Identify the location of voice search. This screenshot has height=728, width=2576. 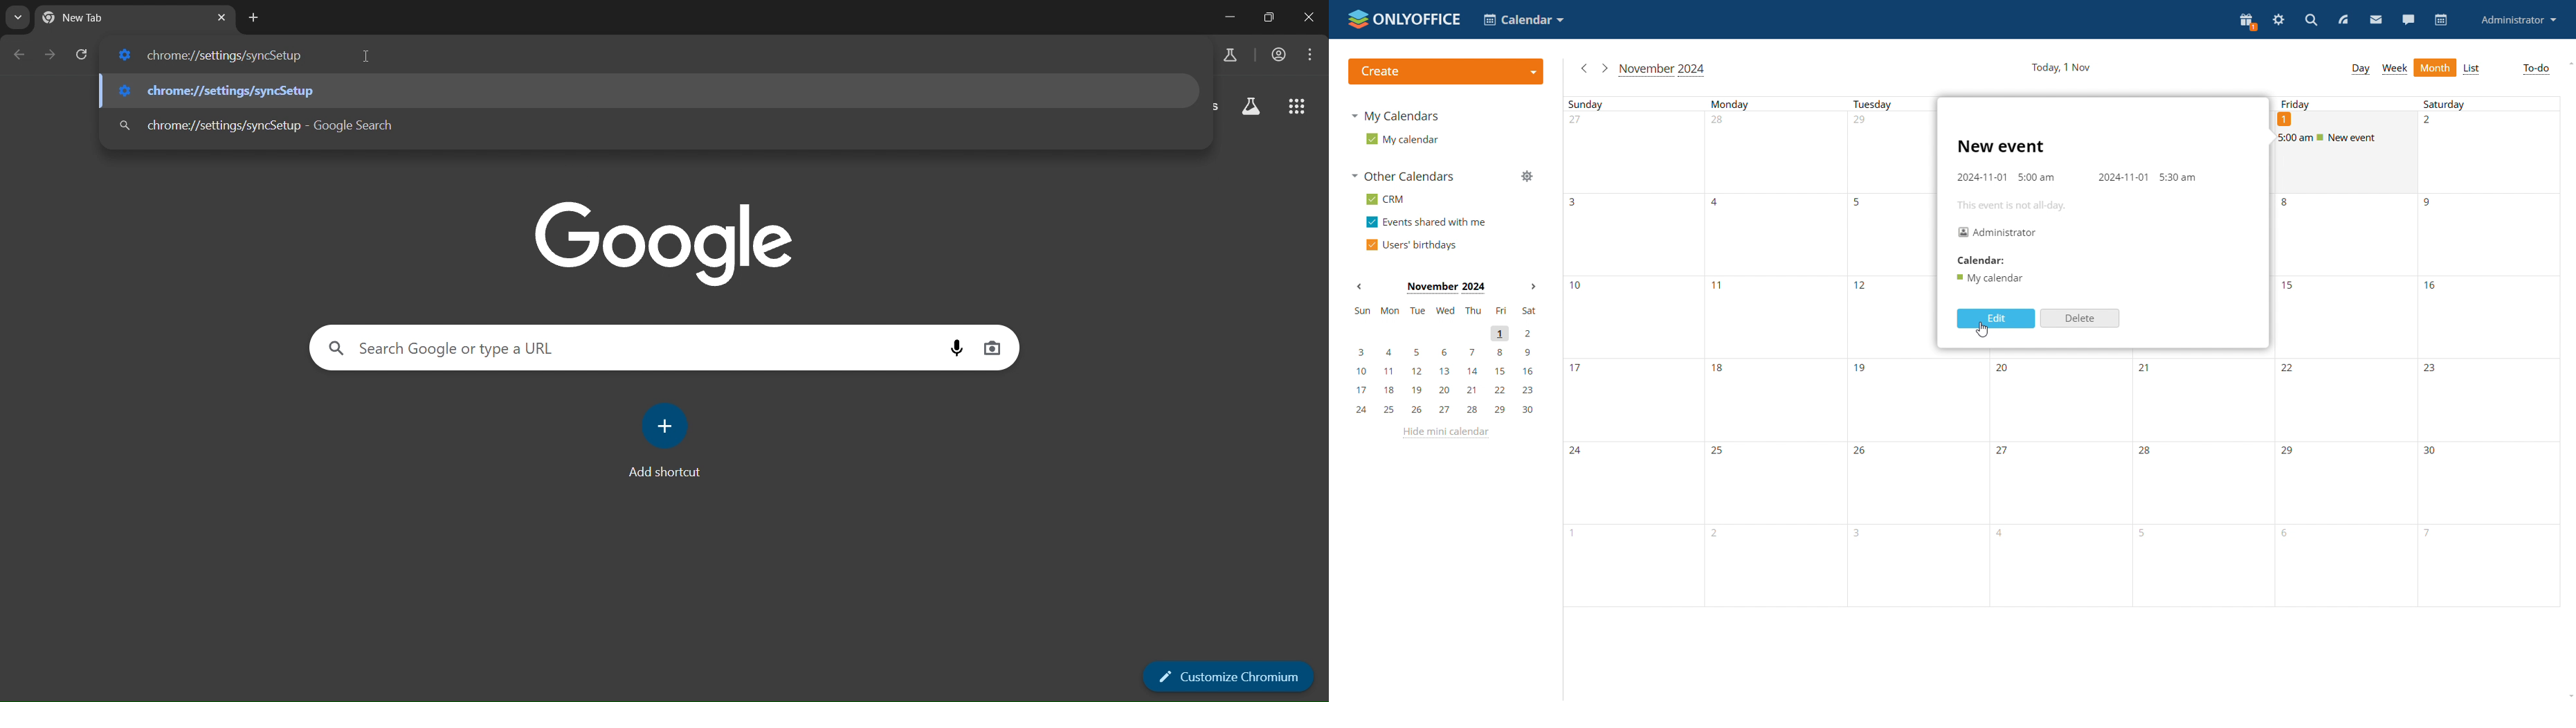
(959, 350).